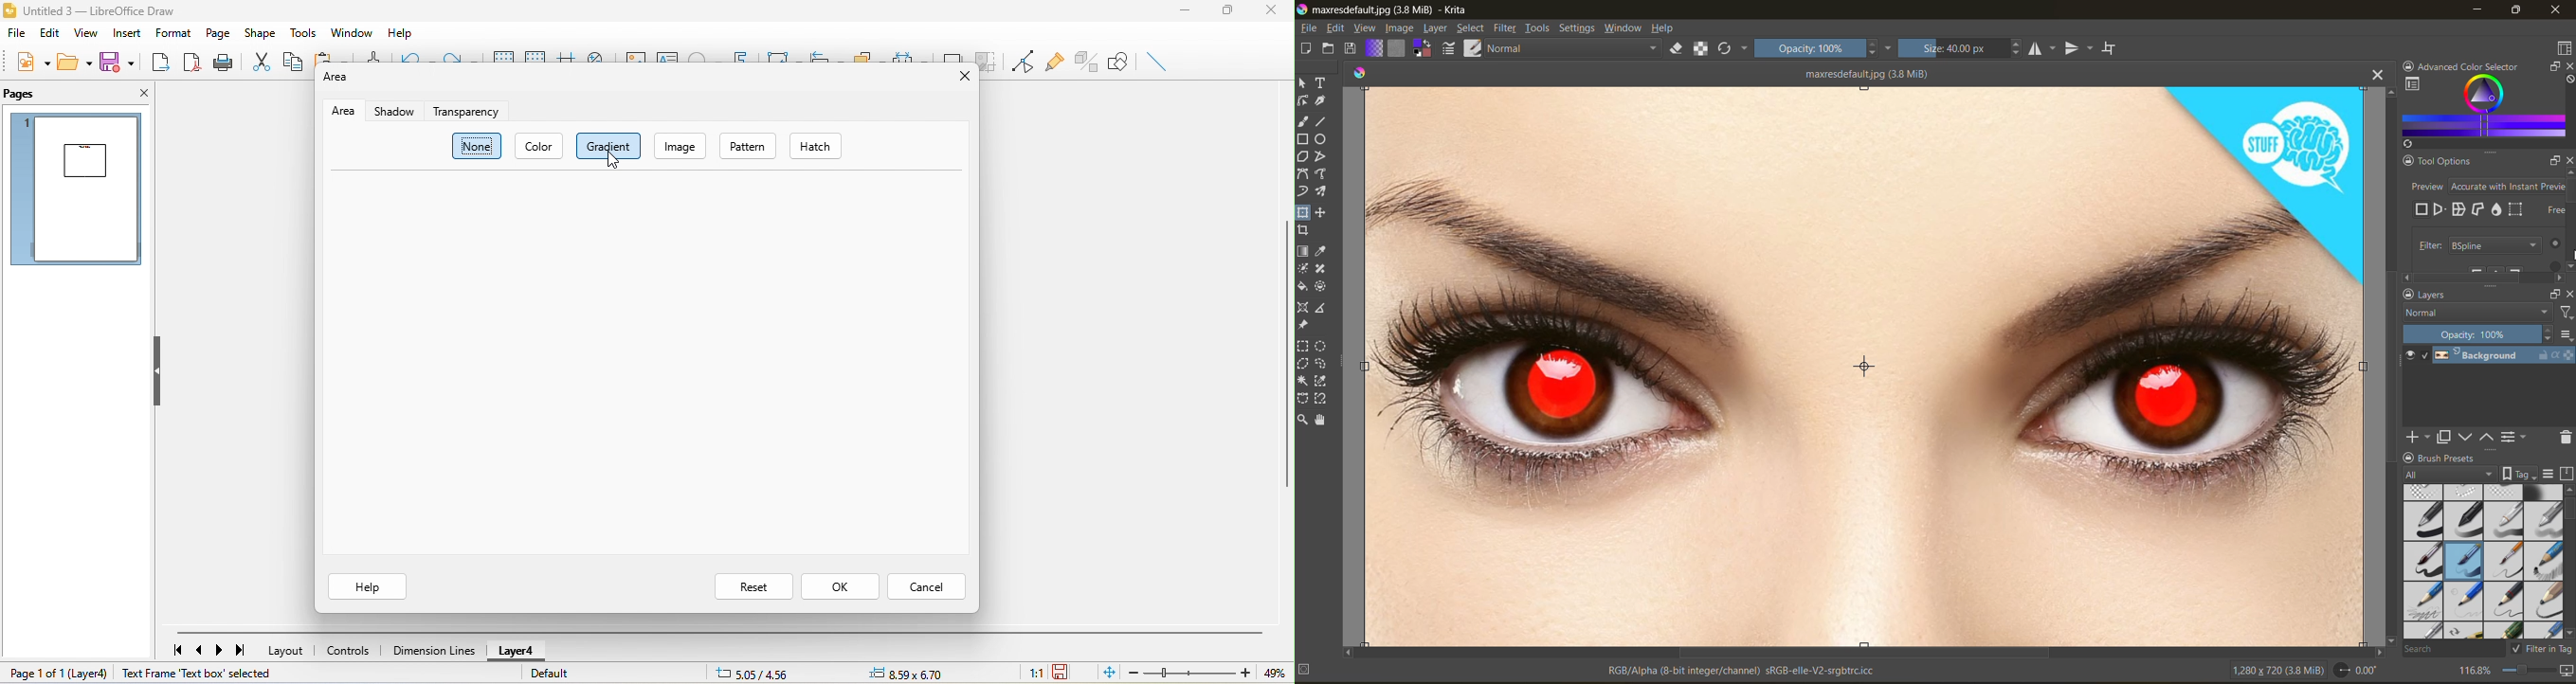  I want to click on edit brush settings, so click(1452, 50).